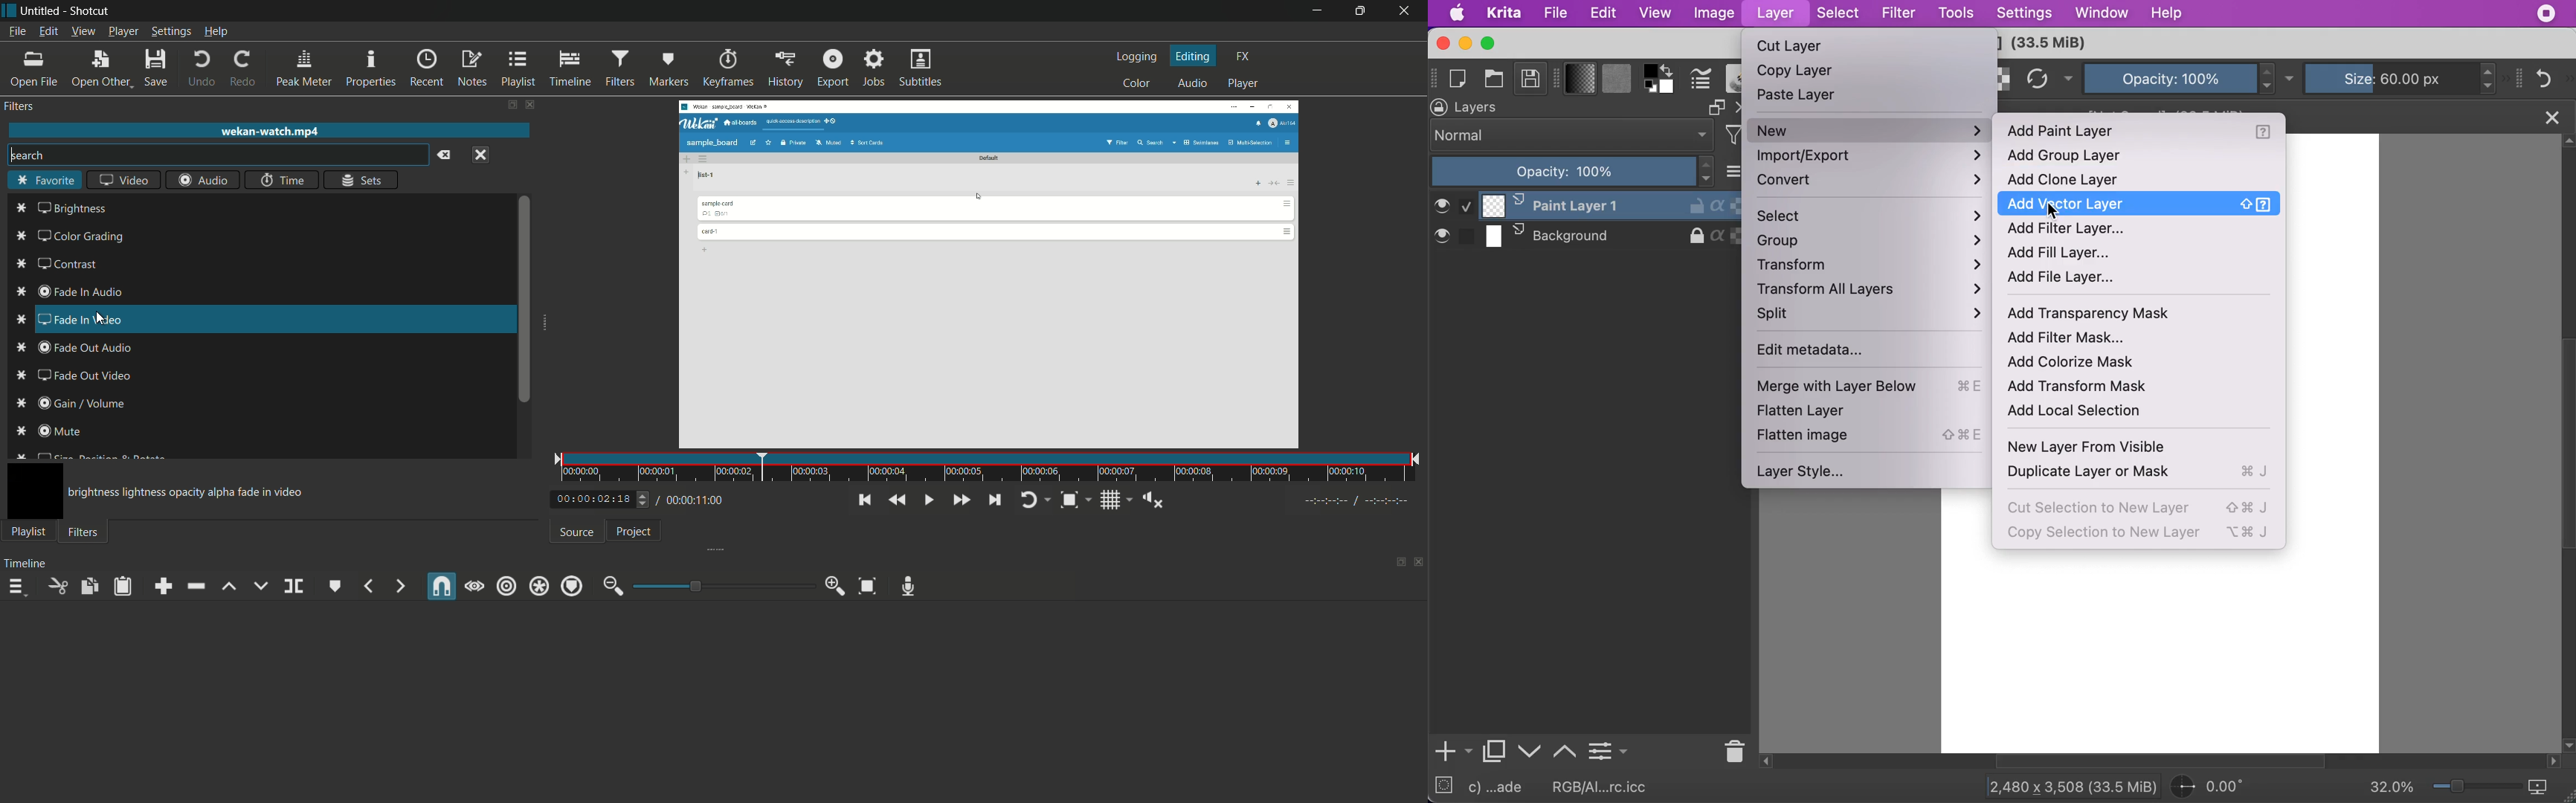 The height and width of the screenshot is (812, 2576). Describe the element at coordinates (1824, 412) in the screenshot. I see `flatten layer` at that location.